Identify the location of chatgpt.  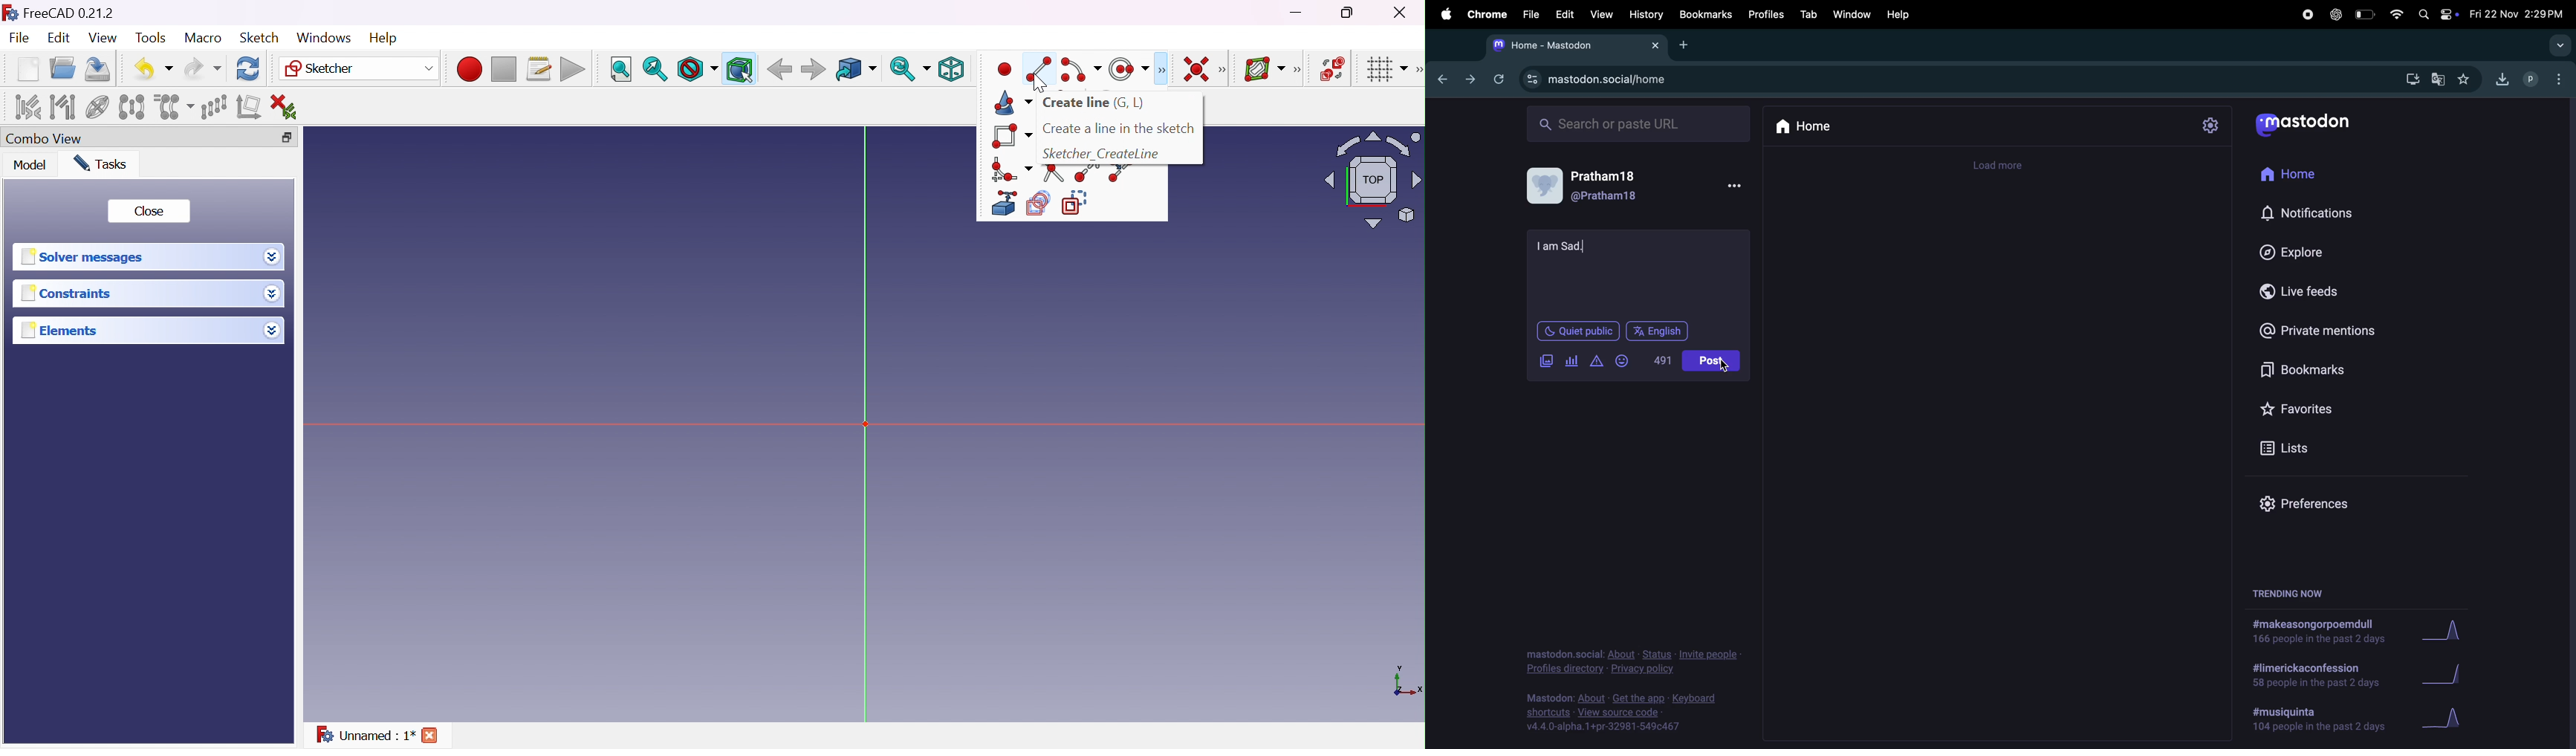
(2337, 15).